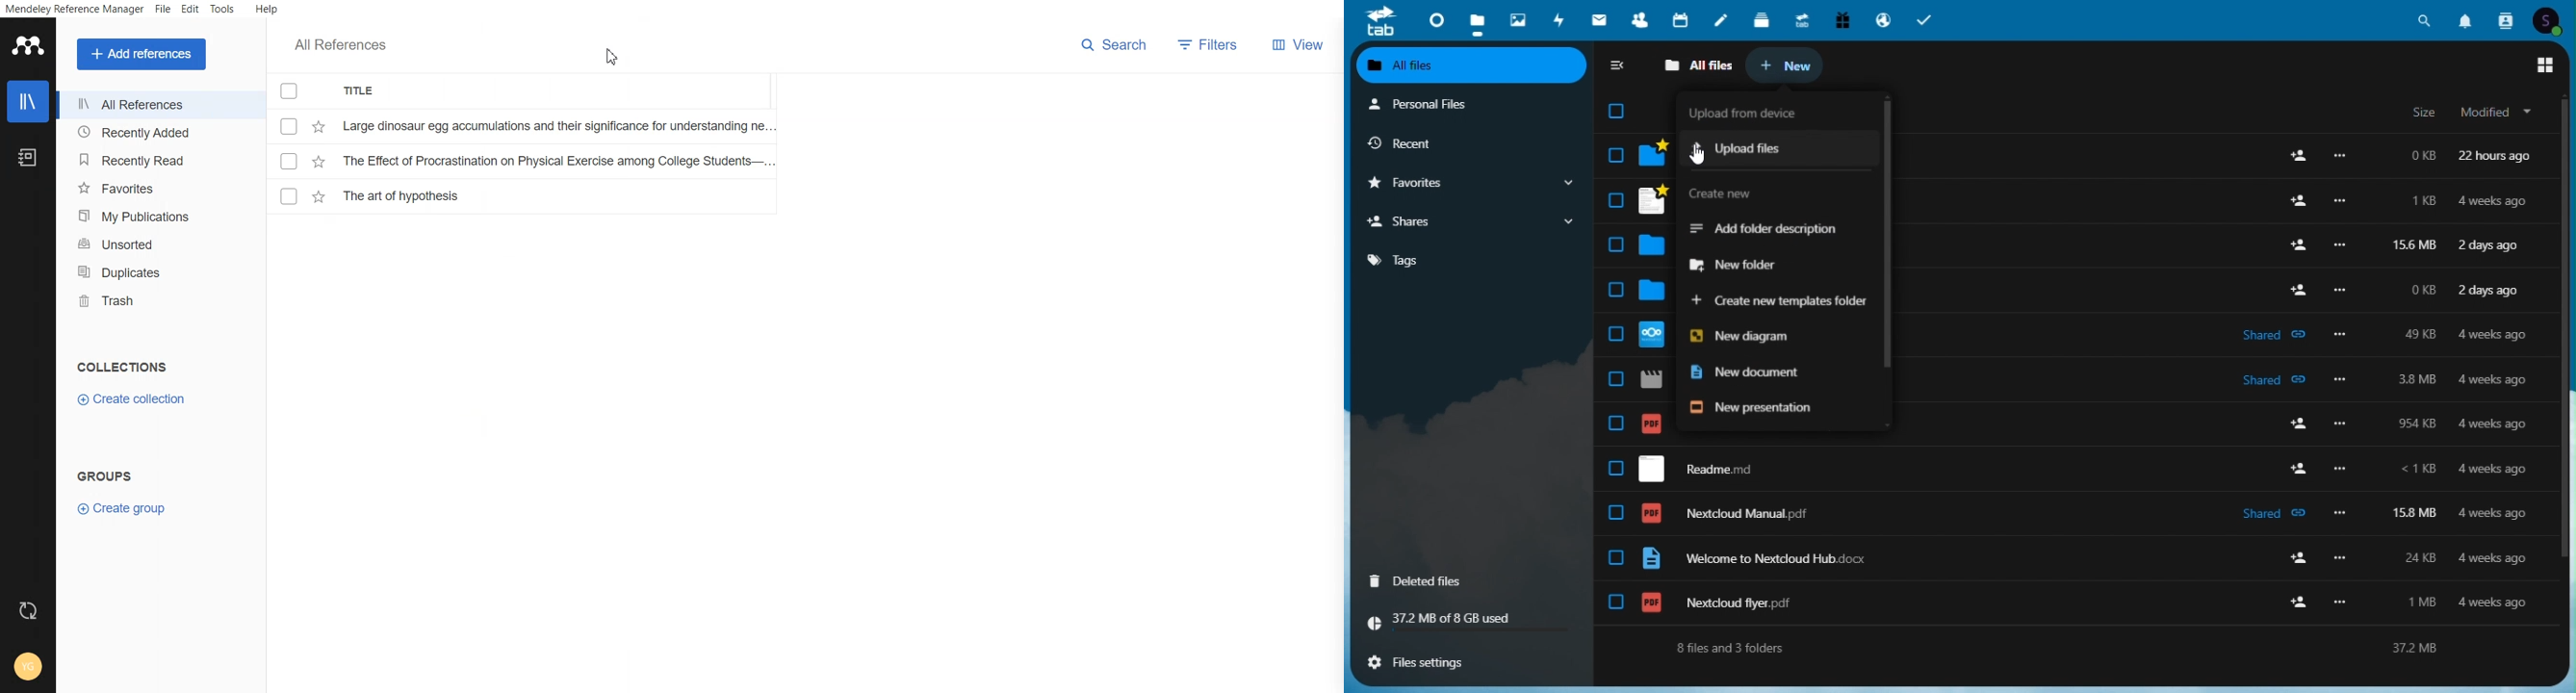  Describe the element at coordinates (121, 368) in the screenshot. I see `Text` at that location.